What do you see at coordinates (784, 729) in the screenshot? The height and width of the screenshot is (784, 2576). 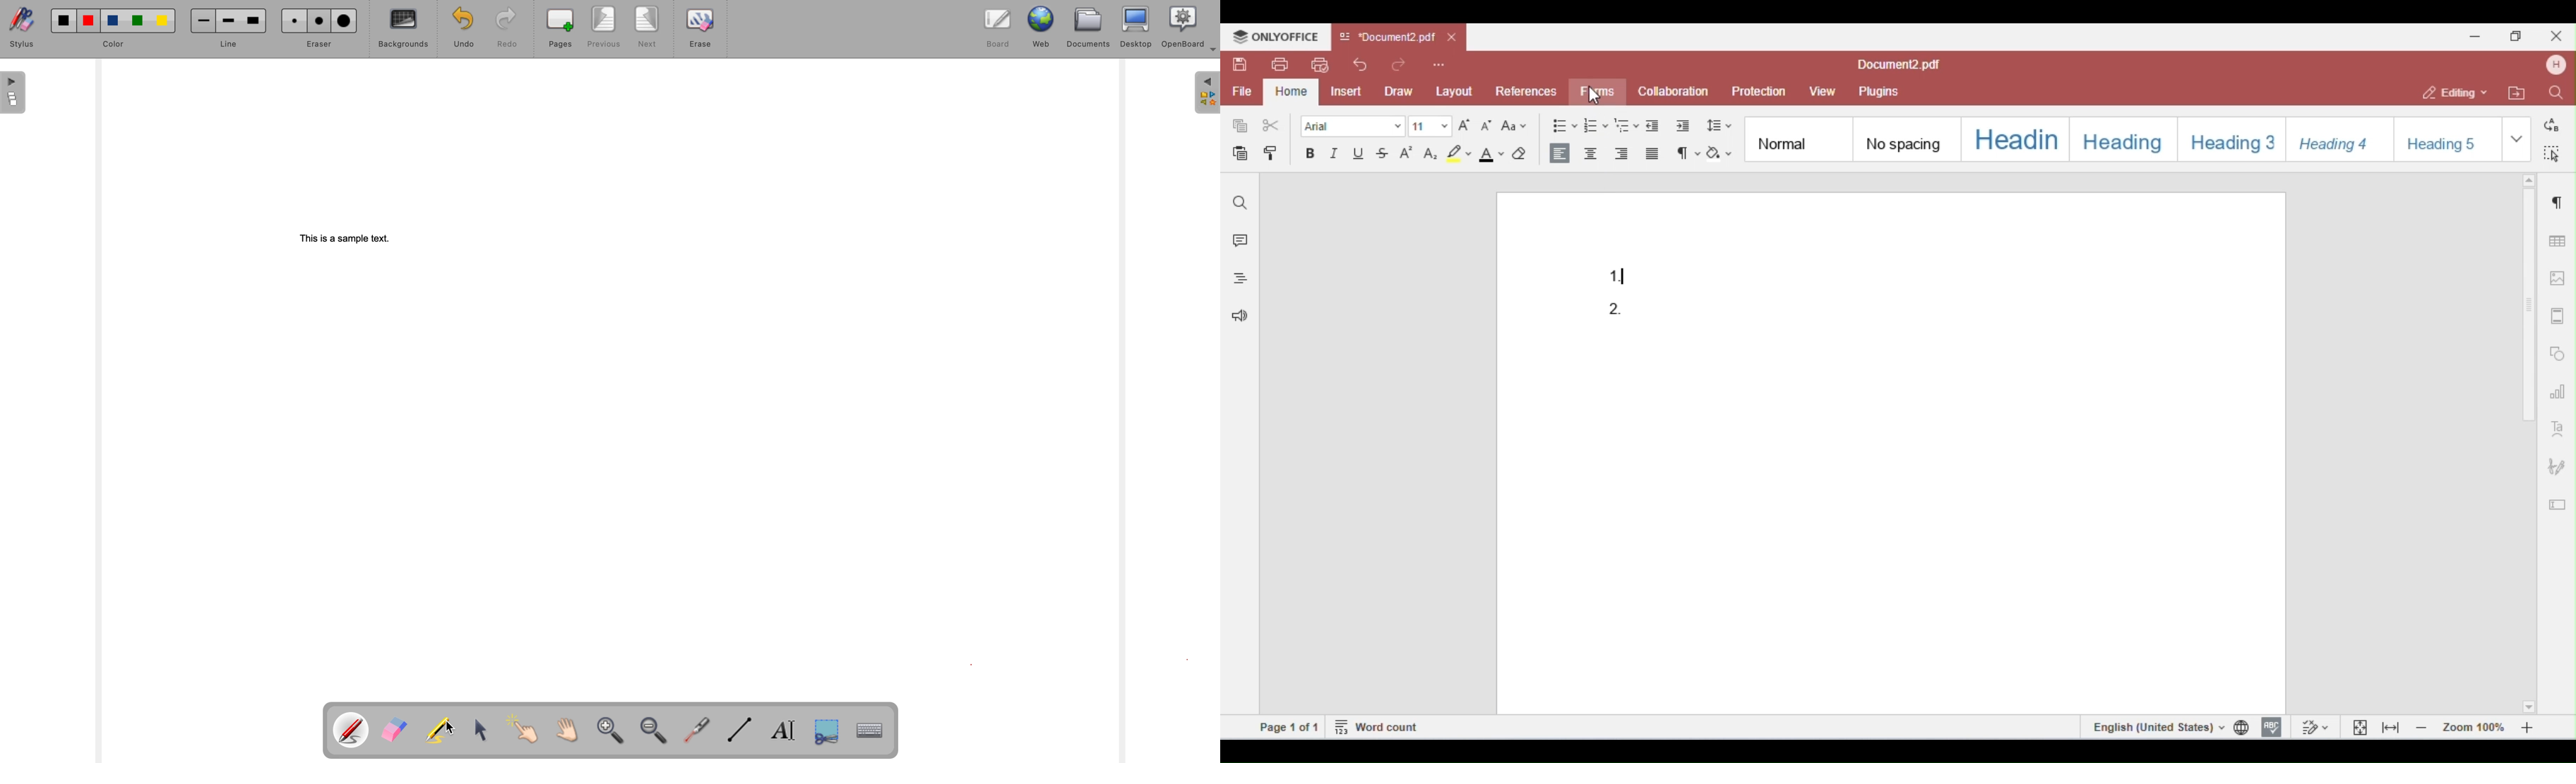 I see `write text` at bounding box center [784, 729].